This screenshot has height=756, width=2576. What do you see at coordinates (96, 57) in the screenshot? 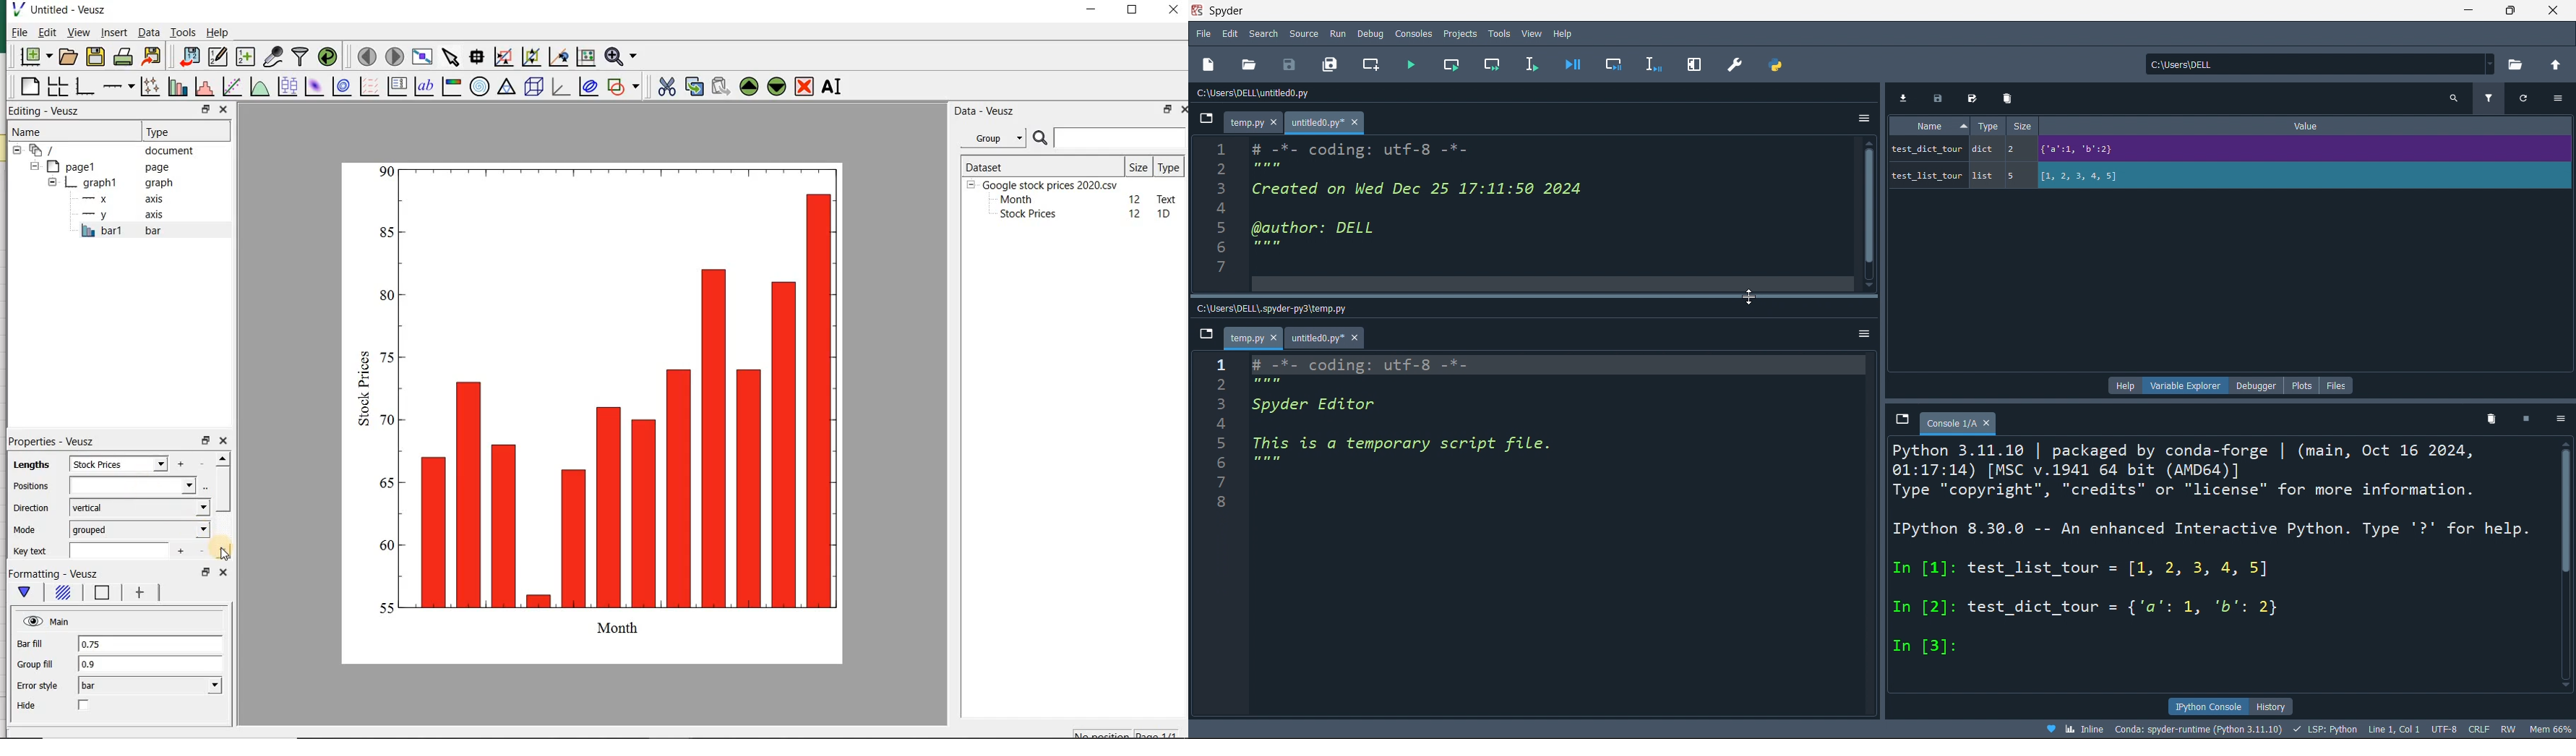
I see `save the document` at bounding box center [96, 57].